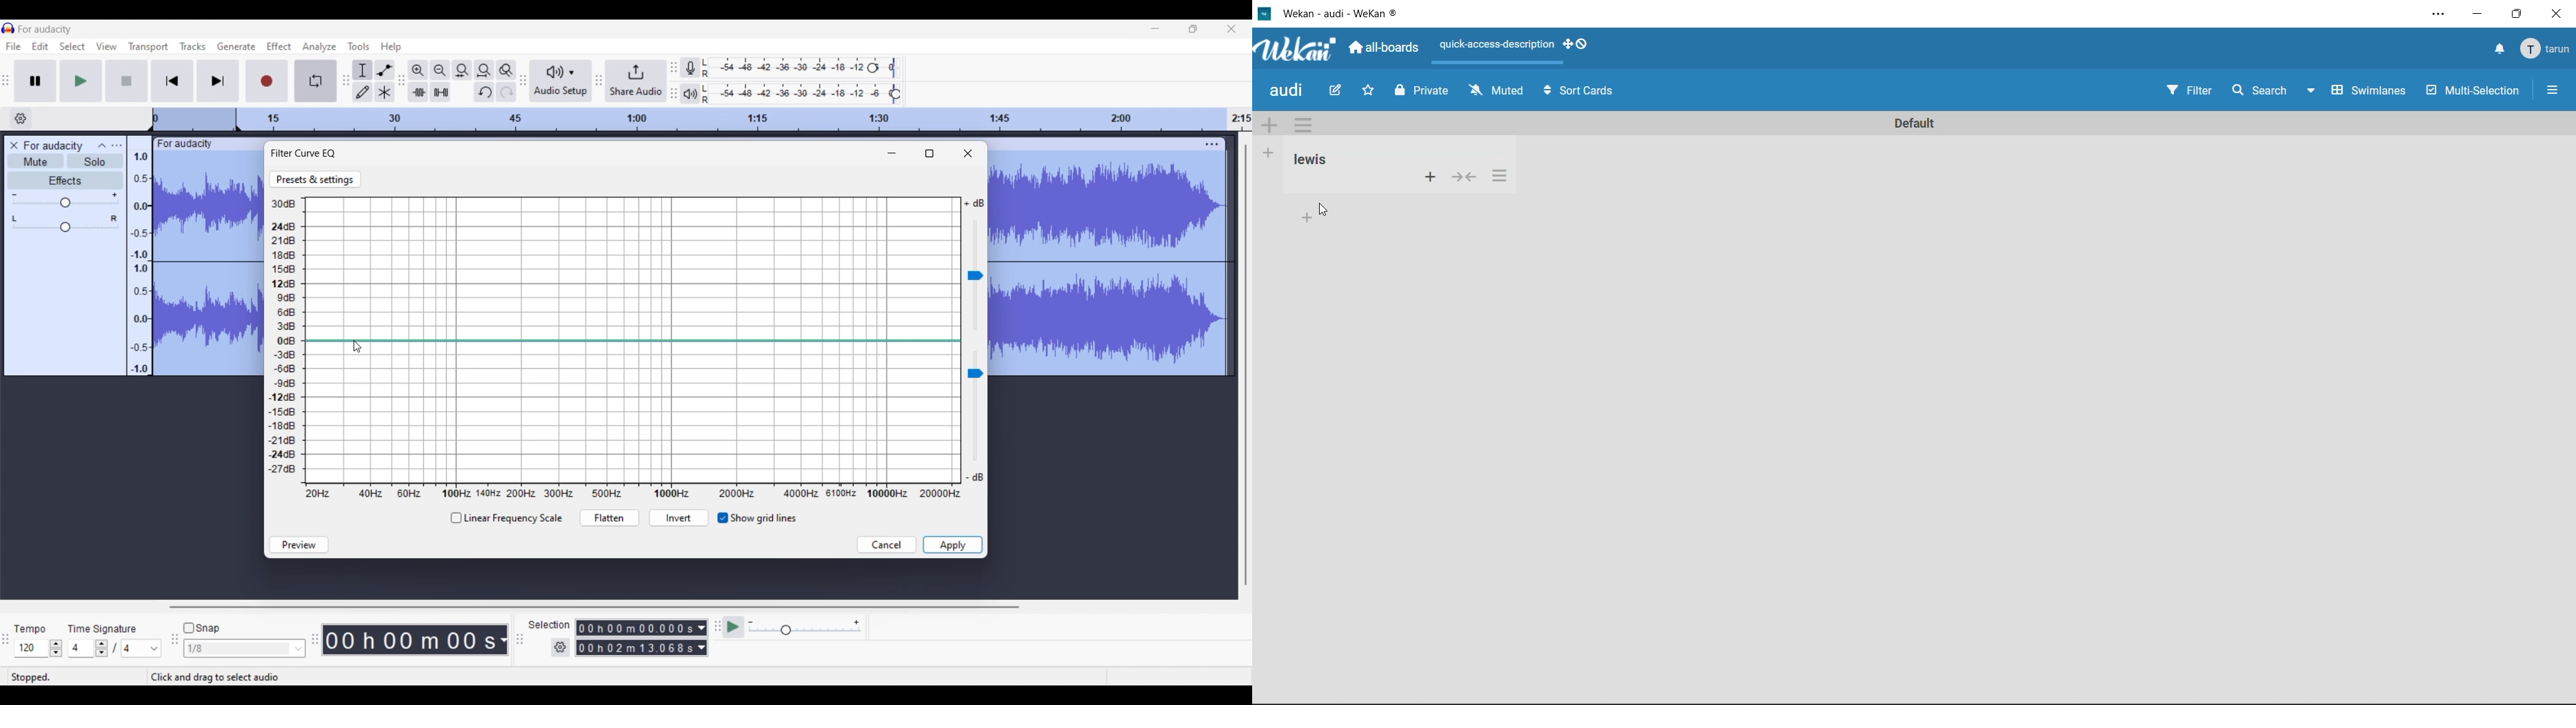 The image size is (2576, 728). I want to click on Audio track name, so click(54, 146).